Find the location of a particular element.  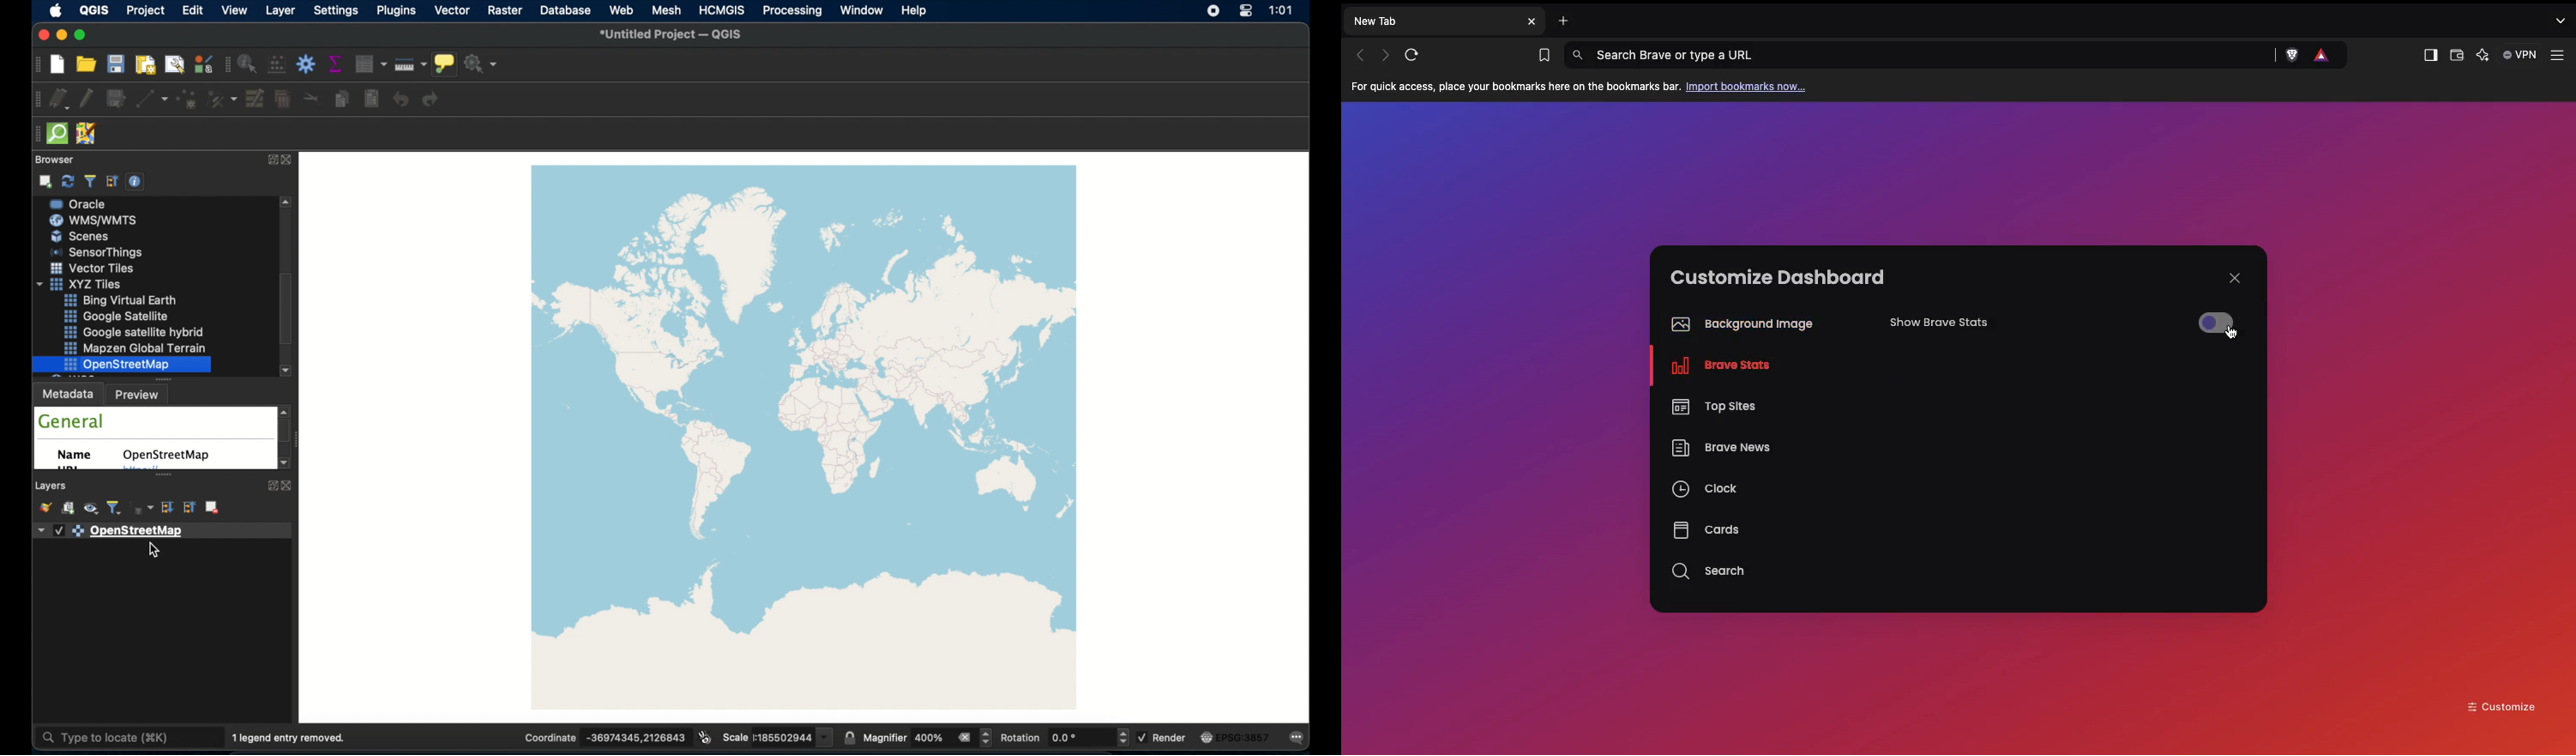

cut features is located at coordinates (311, 96).